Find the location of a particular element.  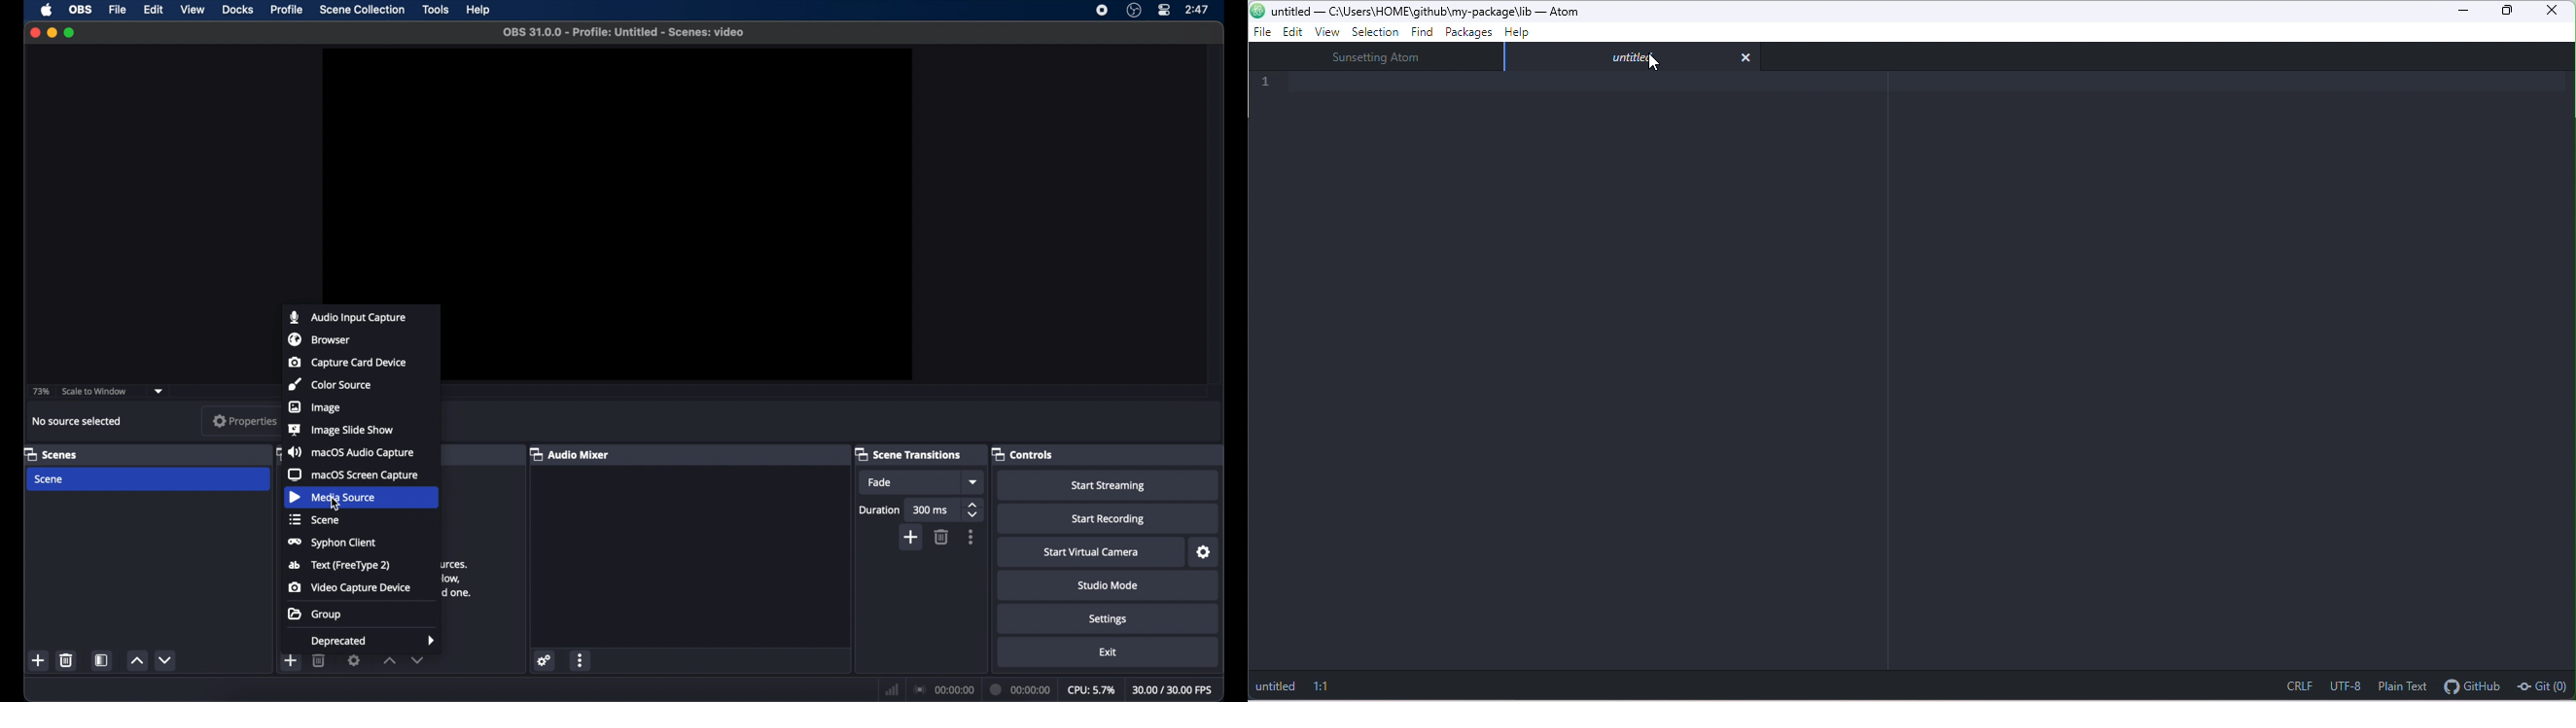

controls is located at coordinates (1023, 454).